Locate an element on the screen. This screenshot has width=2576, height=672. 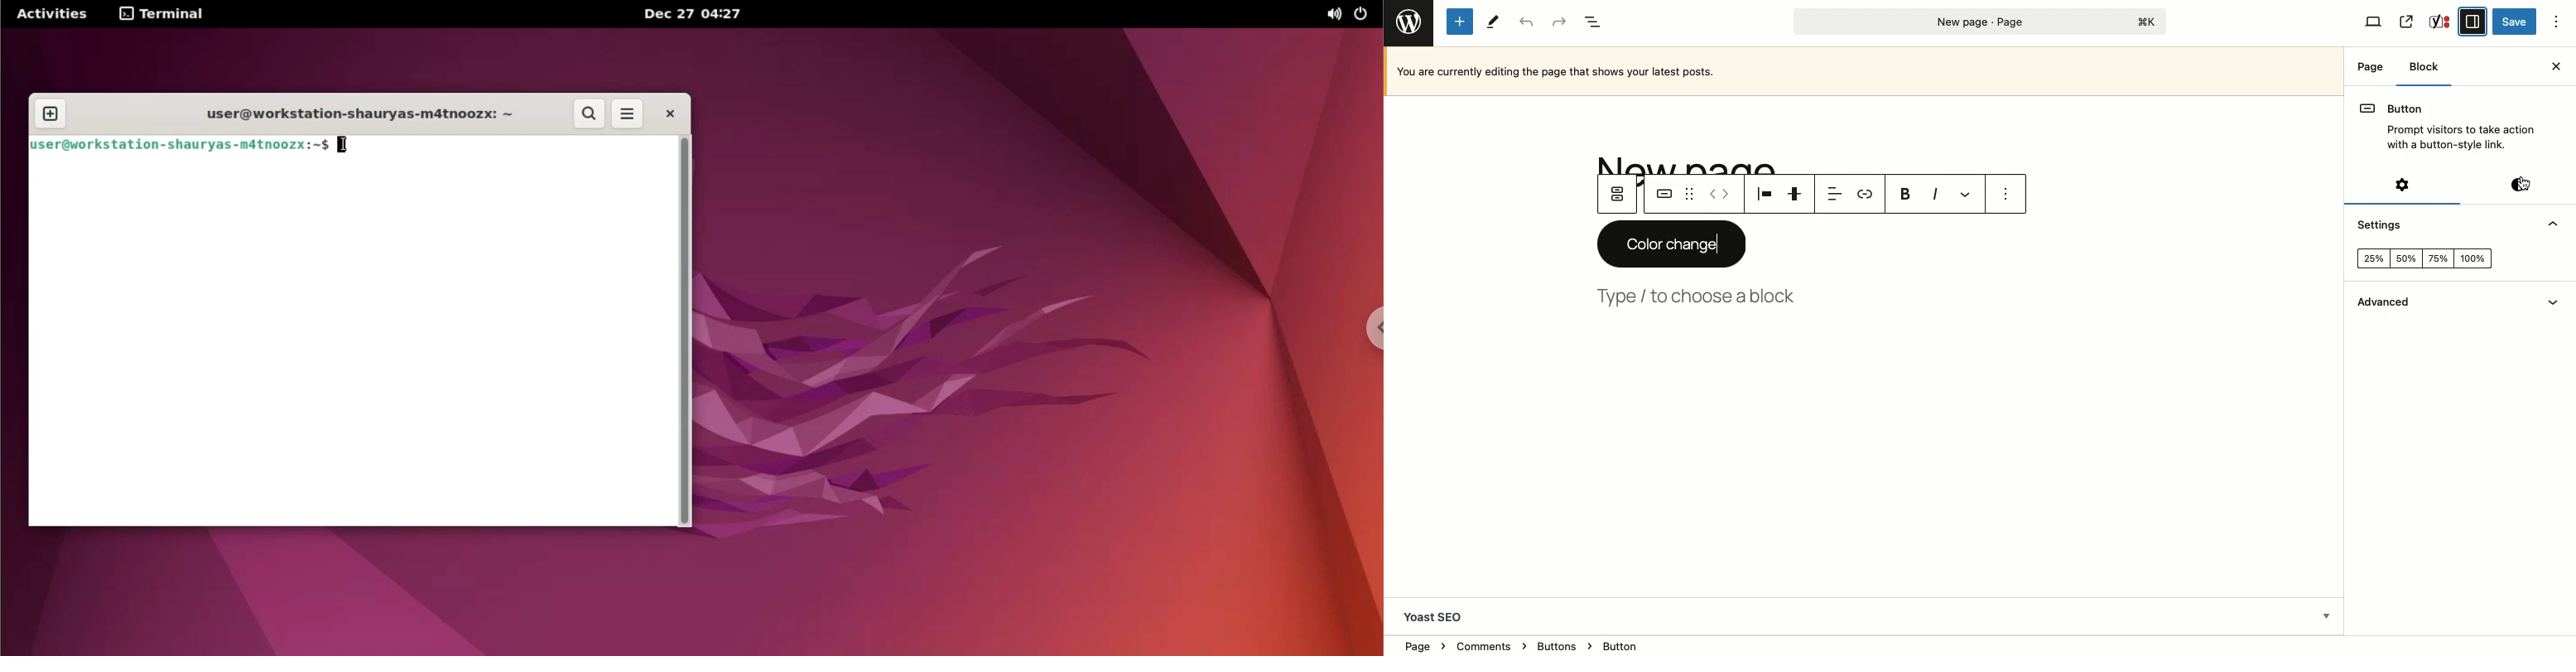
Advanced is located at coordinates (2382, 304).